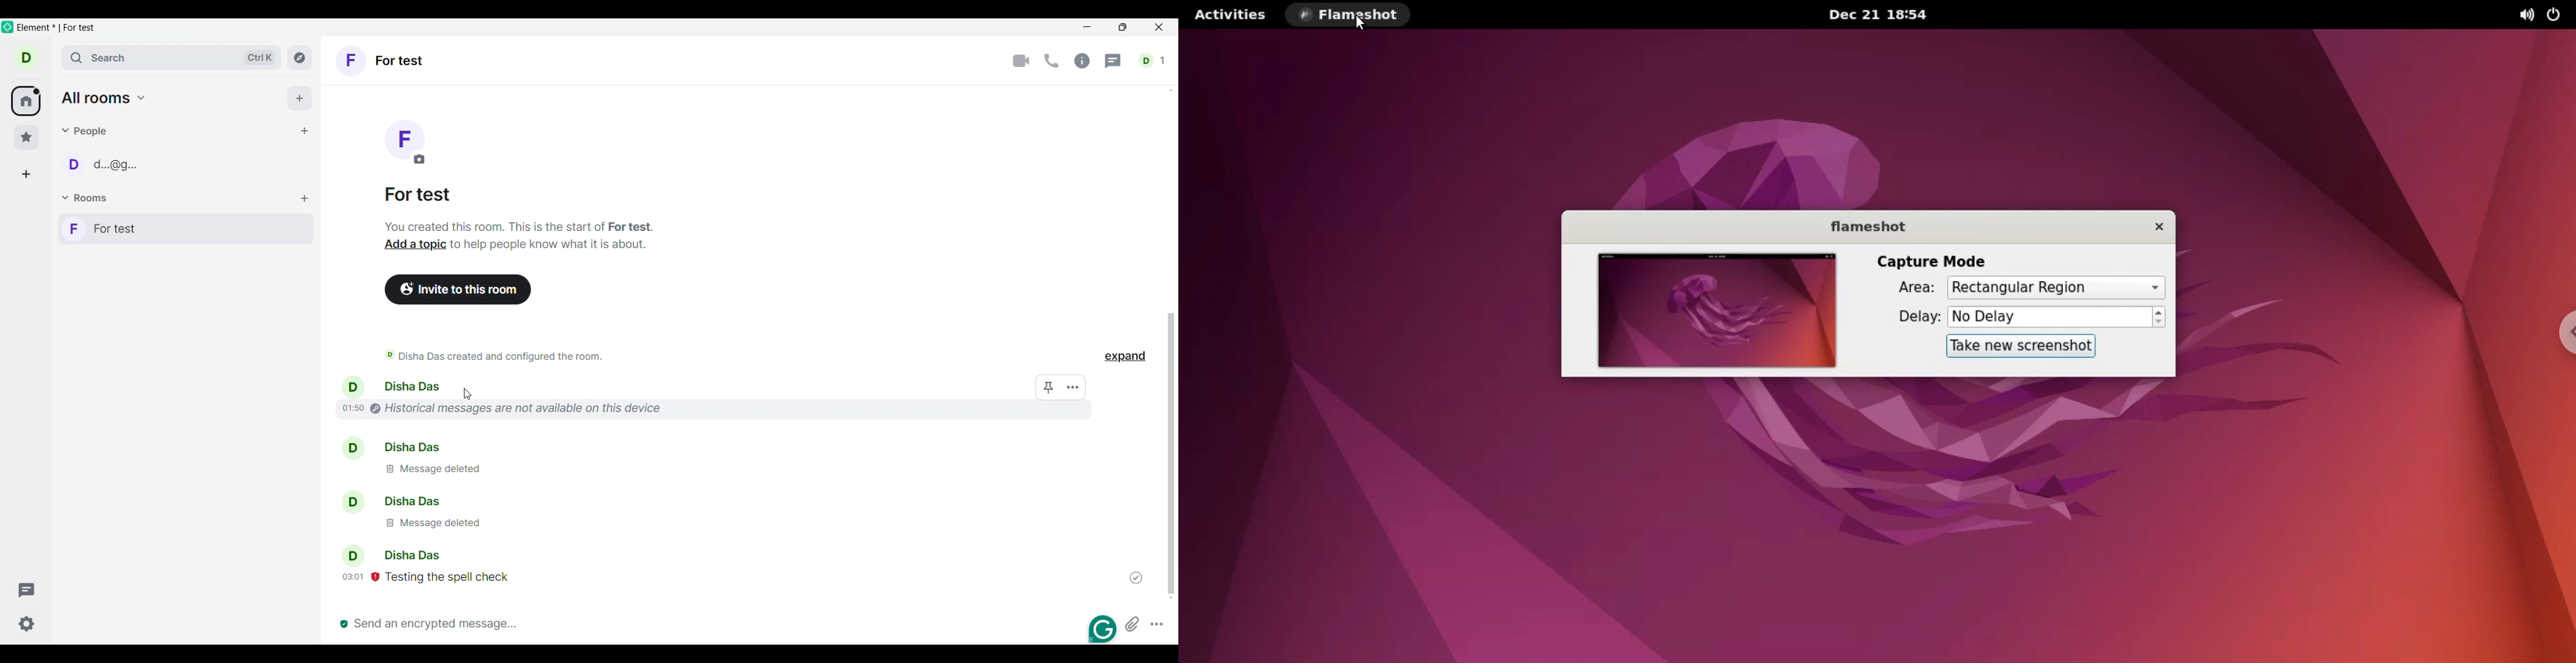 The width and height of the screenshot is (2576, 672). I want to click on Call, so click(1052, 61).